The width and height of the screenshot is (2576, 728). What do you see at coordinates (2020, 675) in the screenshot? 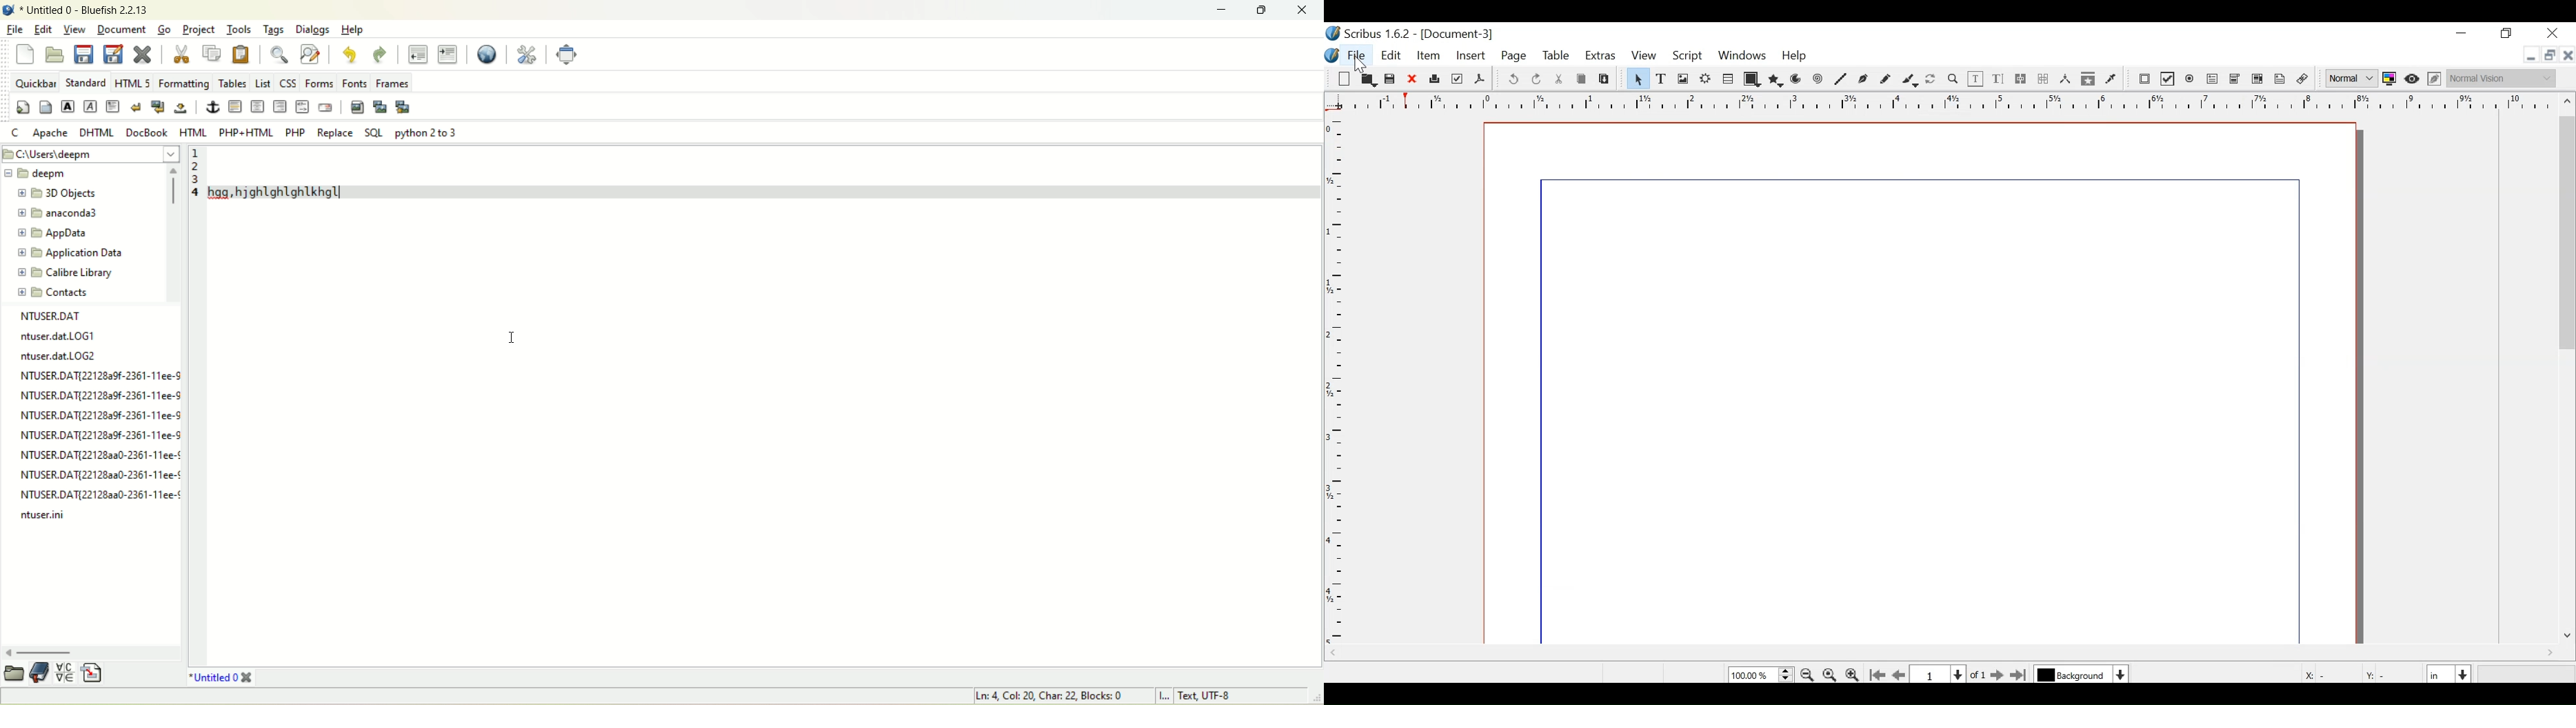
I see `Go to the last page` at bounding box center [2020, 675].